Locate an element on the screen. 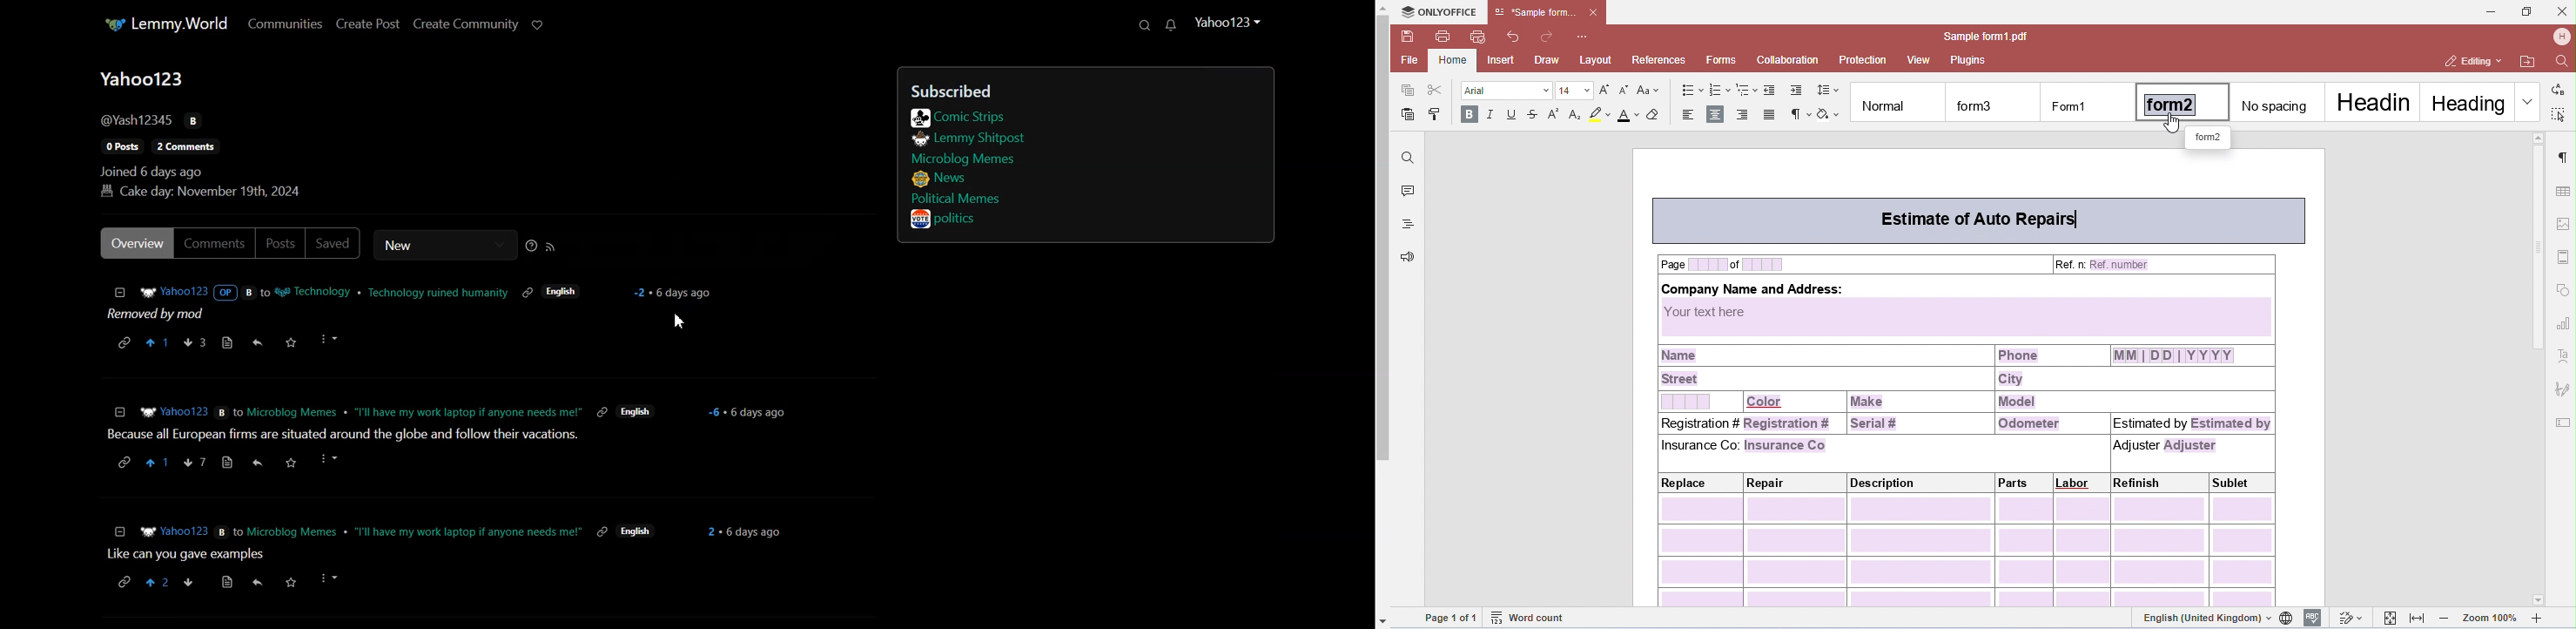 The height and width of the screenshot is (644, 2576).  is located at coordinates (328, 578).